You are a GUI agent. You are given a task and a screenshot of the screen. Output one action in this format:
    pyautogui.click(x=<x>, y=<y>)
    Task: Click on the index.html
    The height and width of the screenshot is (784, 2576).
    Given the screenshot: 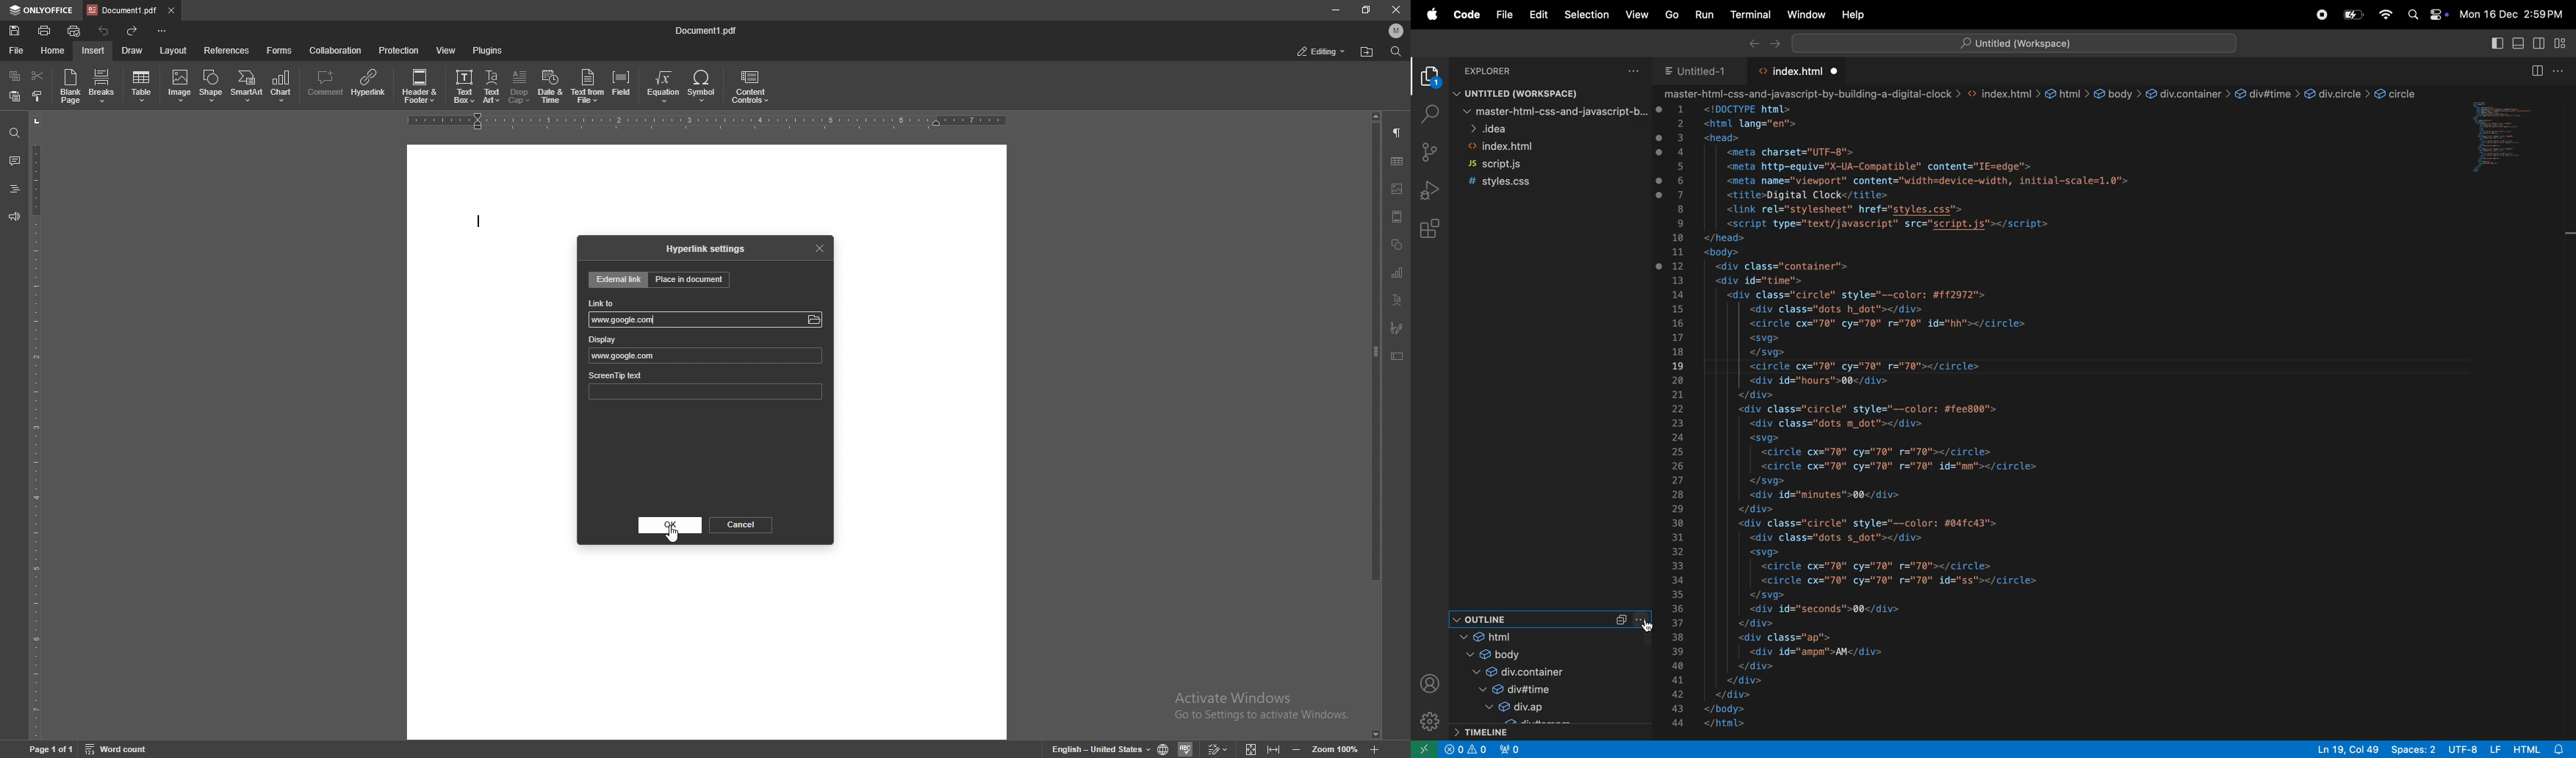 What is the action you would take?
    pyautogui.click(x=1536, y=145)
    